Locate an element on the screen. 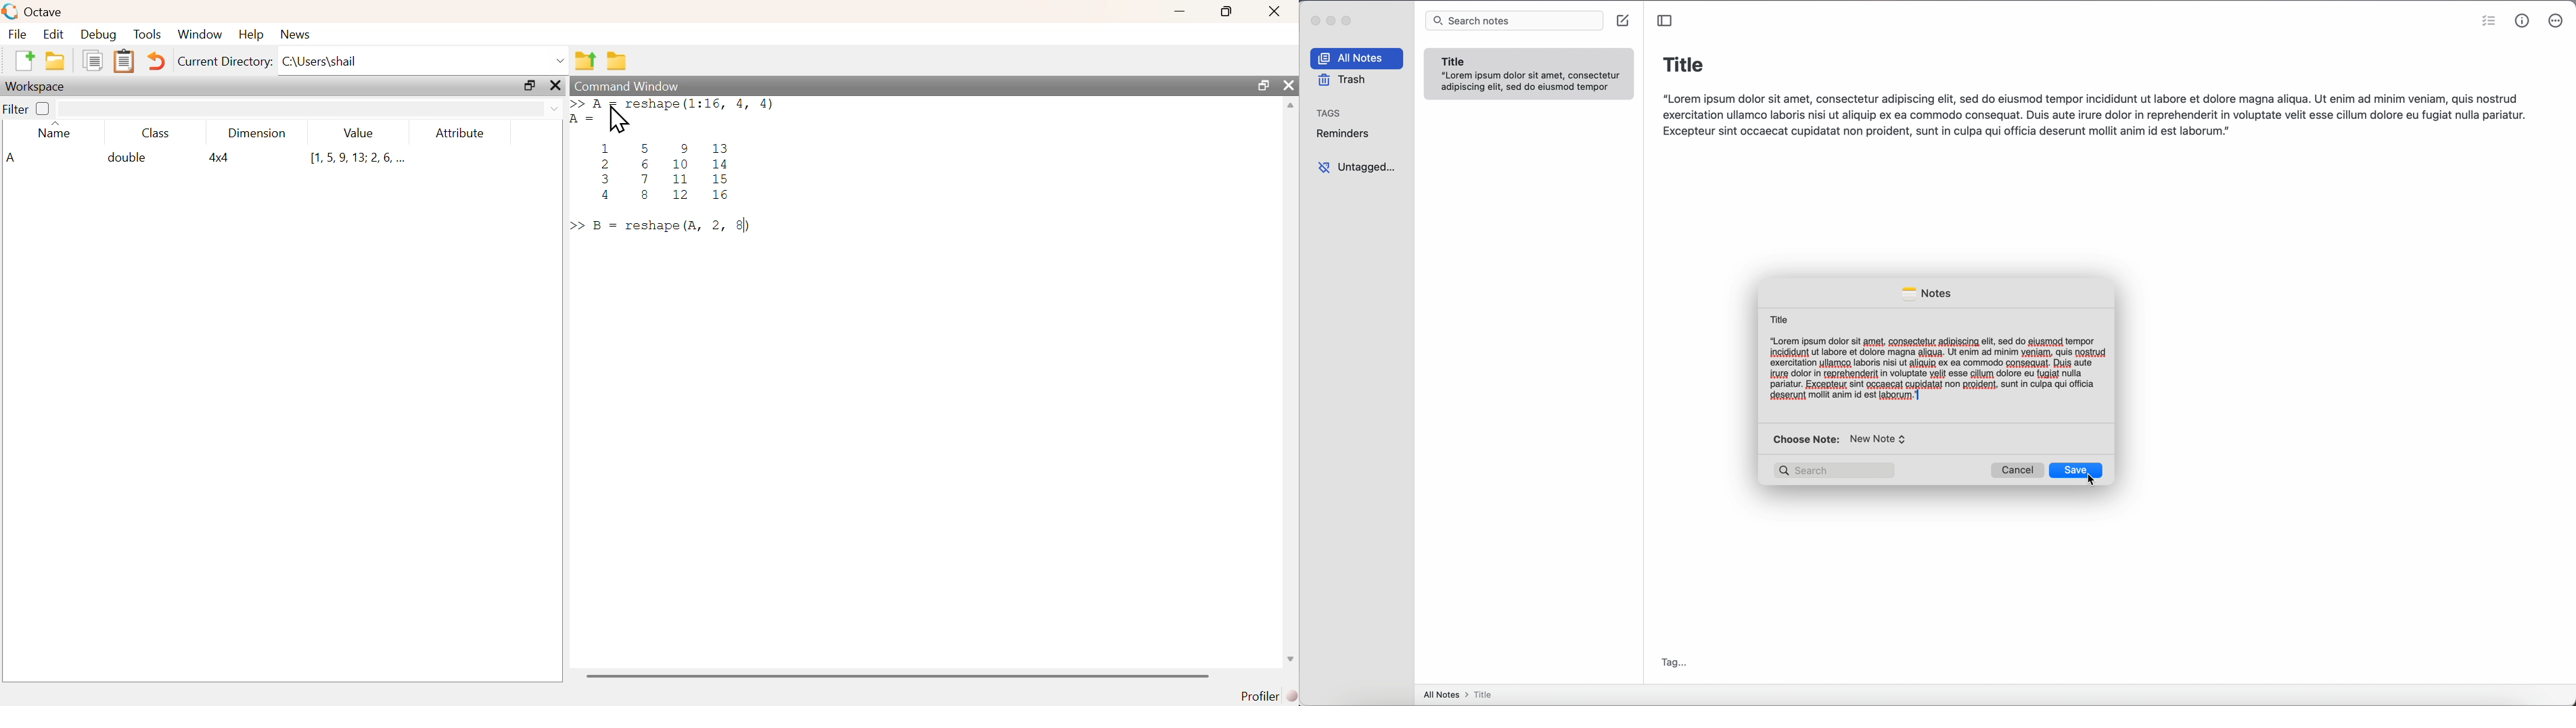 This screenshot has height=728, width=2576. search bar is located at coordinates (1514, 21).